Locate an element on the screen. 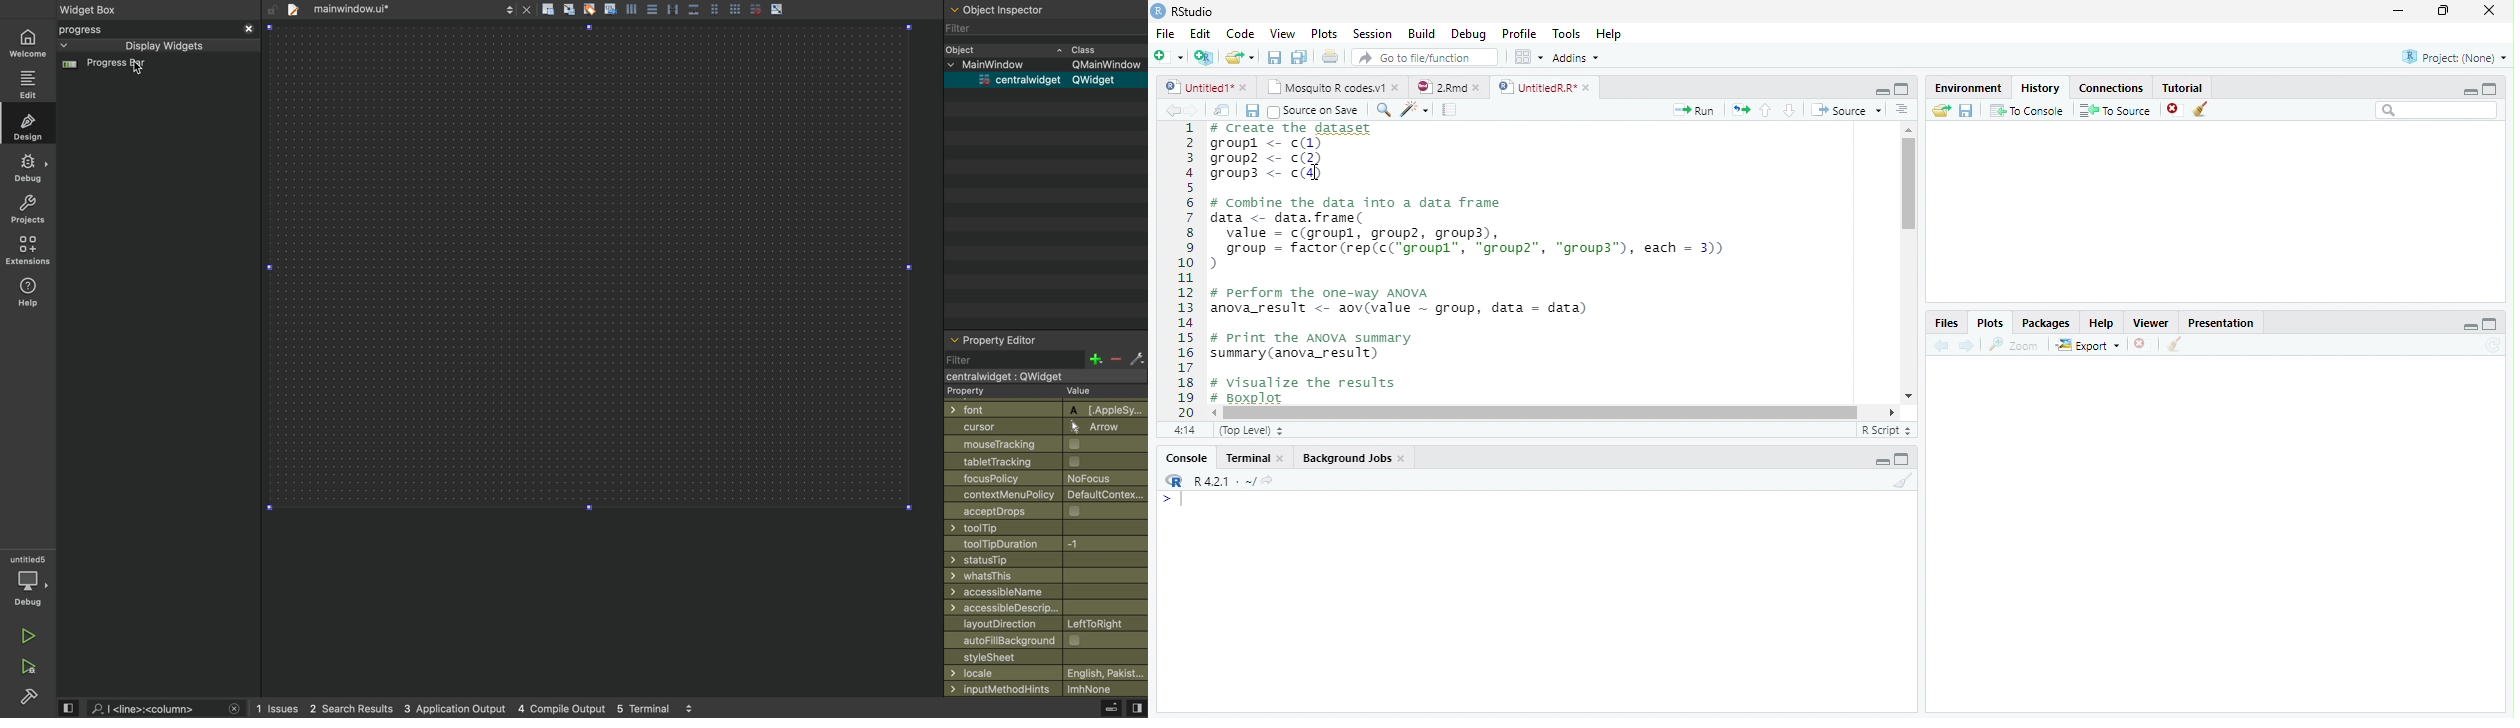  statustip is located at coordinates (1043, 559).